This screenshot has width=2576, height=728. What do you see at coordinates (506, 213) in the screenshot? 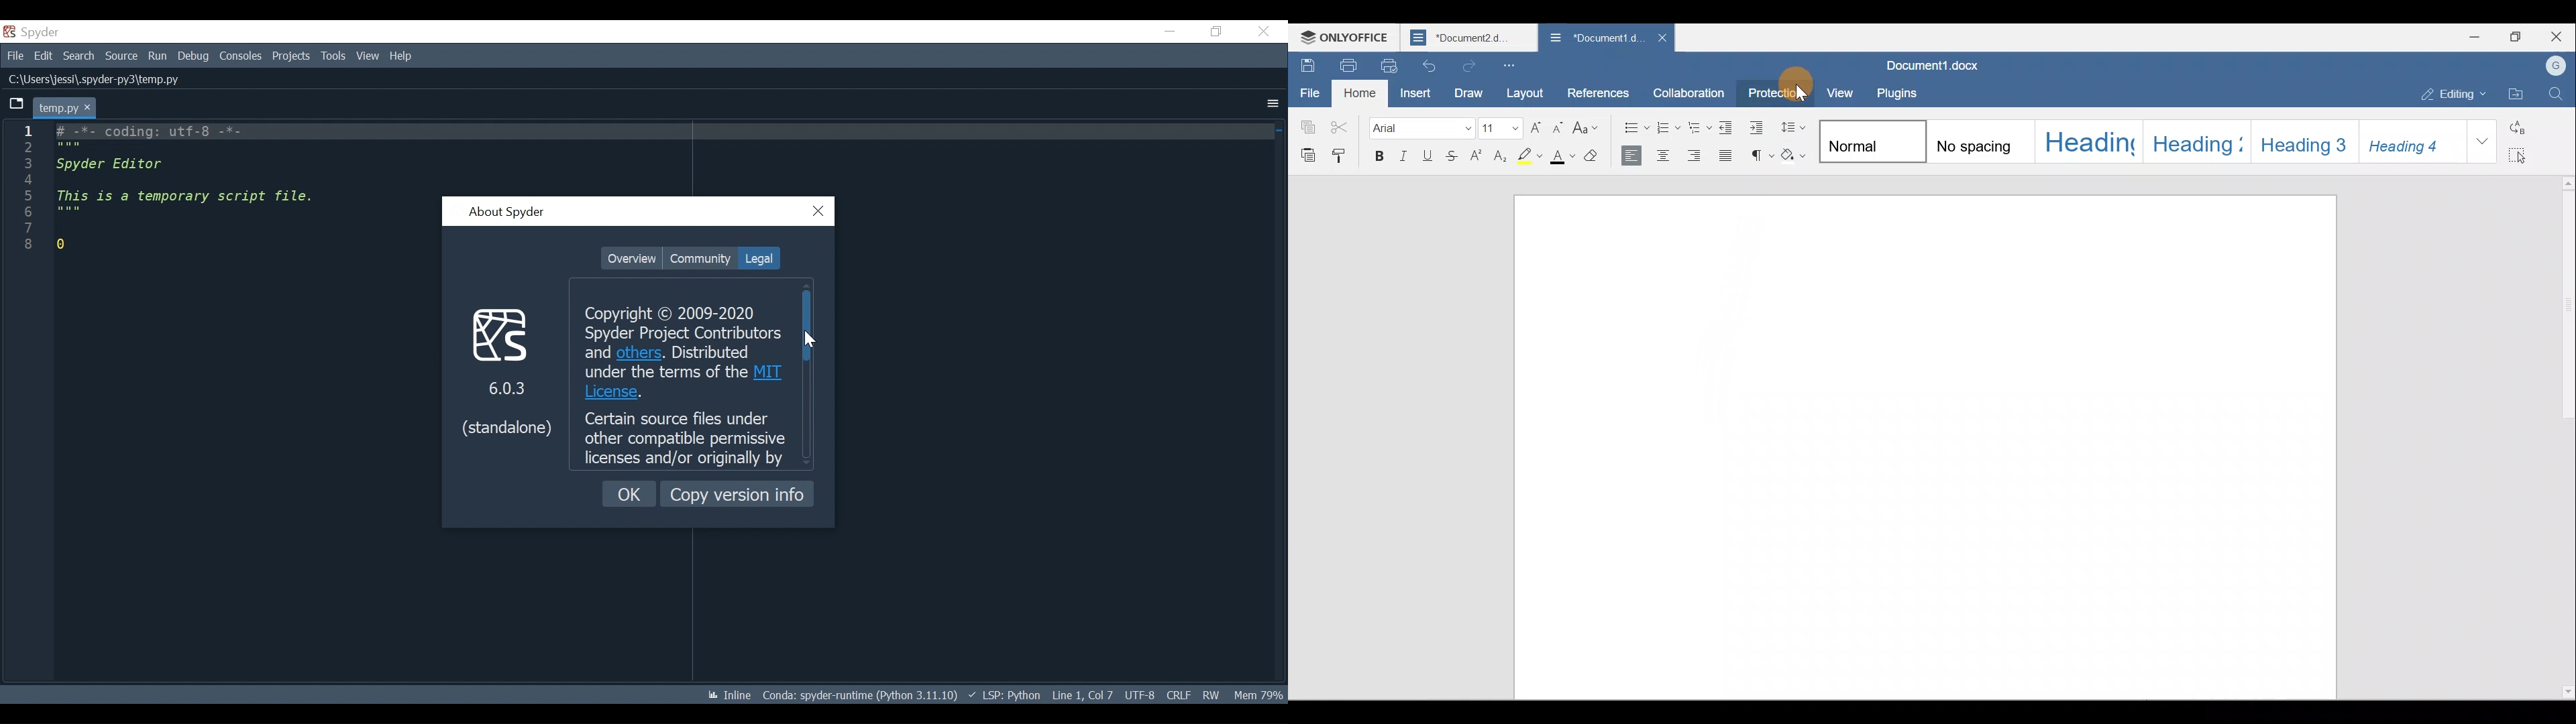
I see `About Spyder` at bounding box center [506, 213].